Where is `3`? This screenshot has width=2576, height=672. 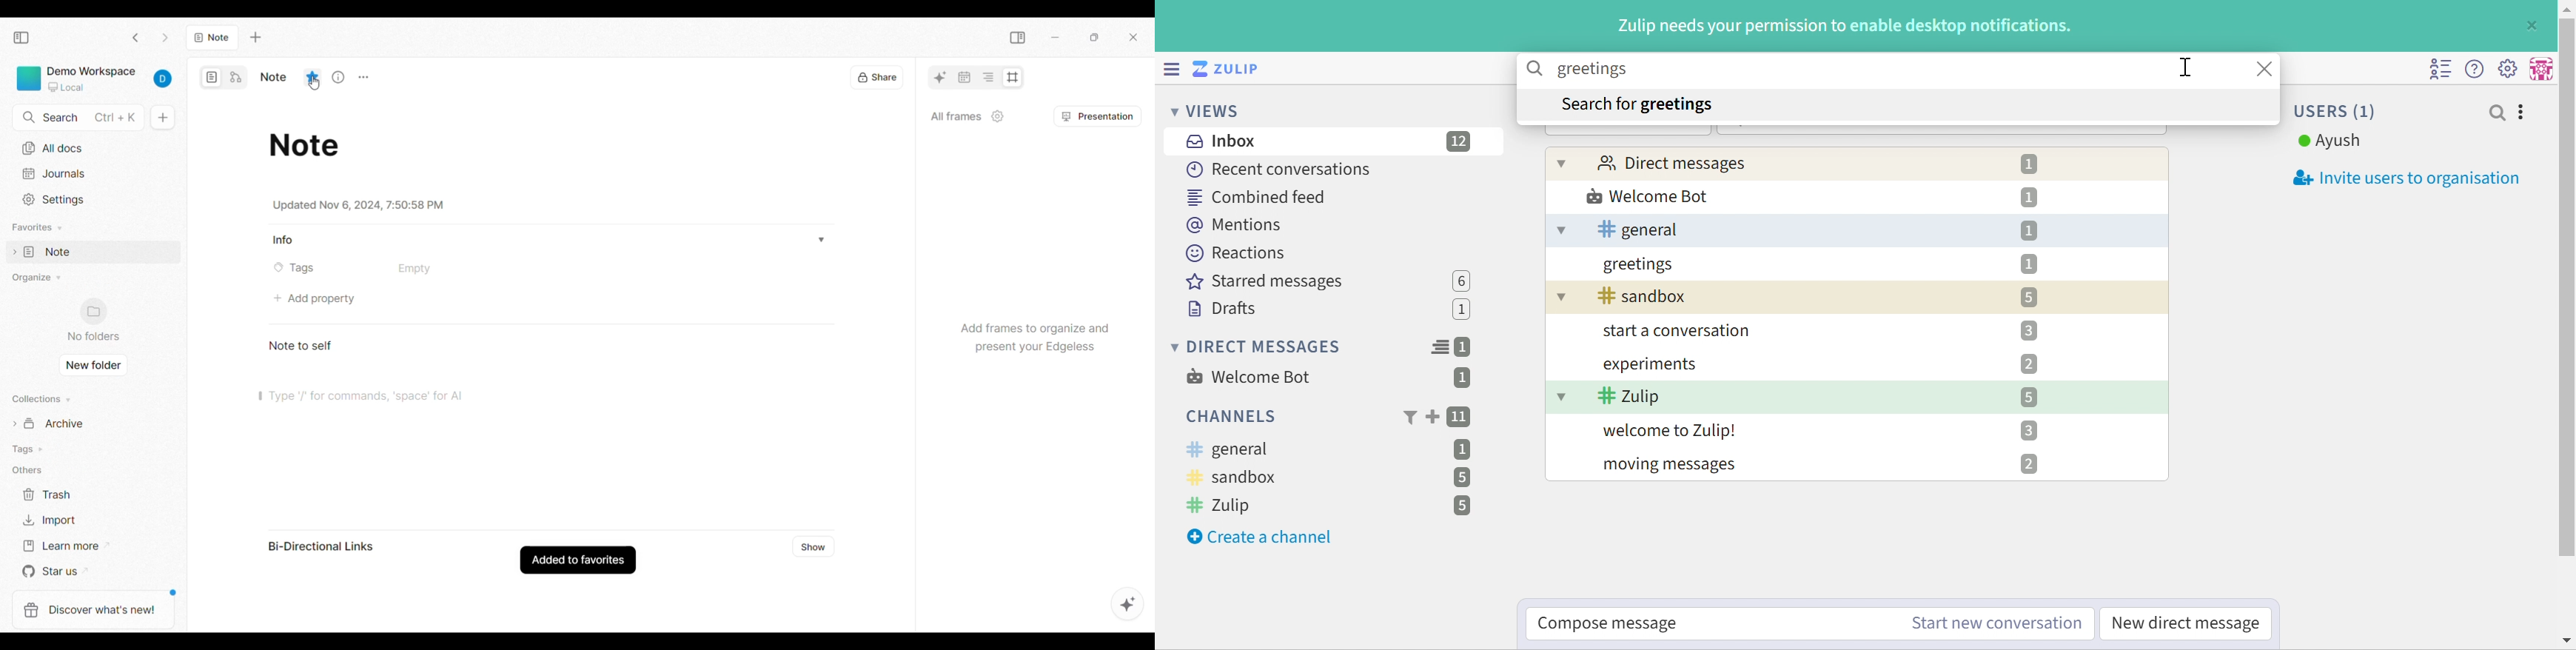 3 is located at coordinates (2030, 330).